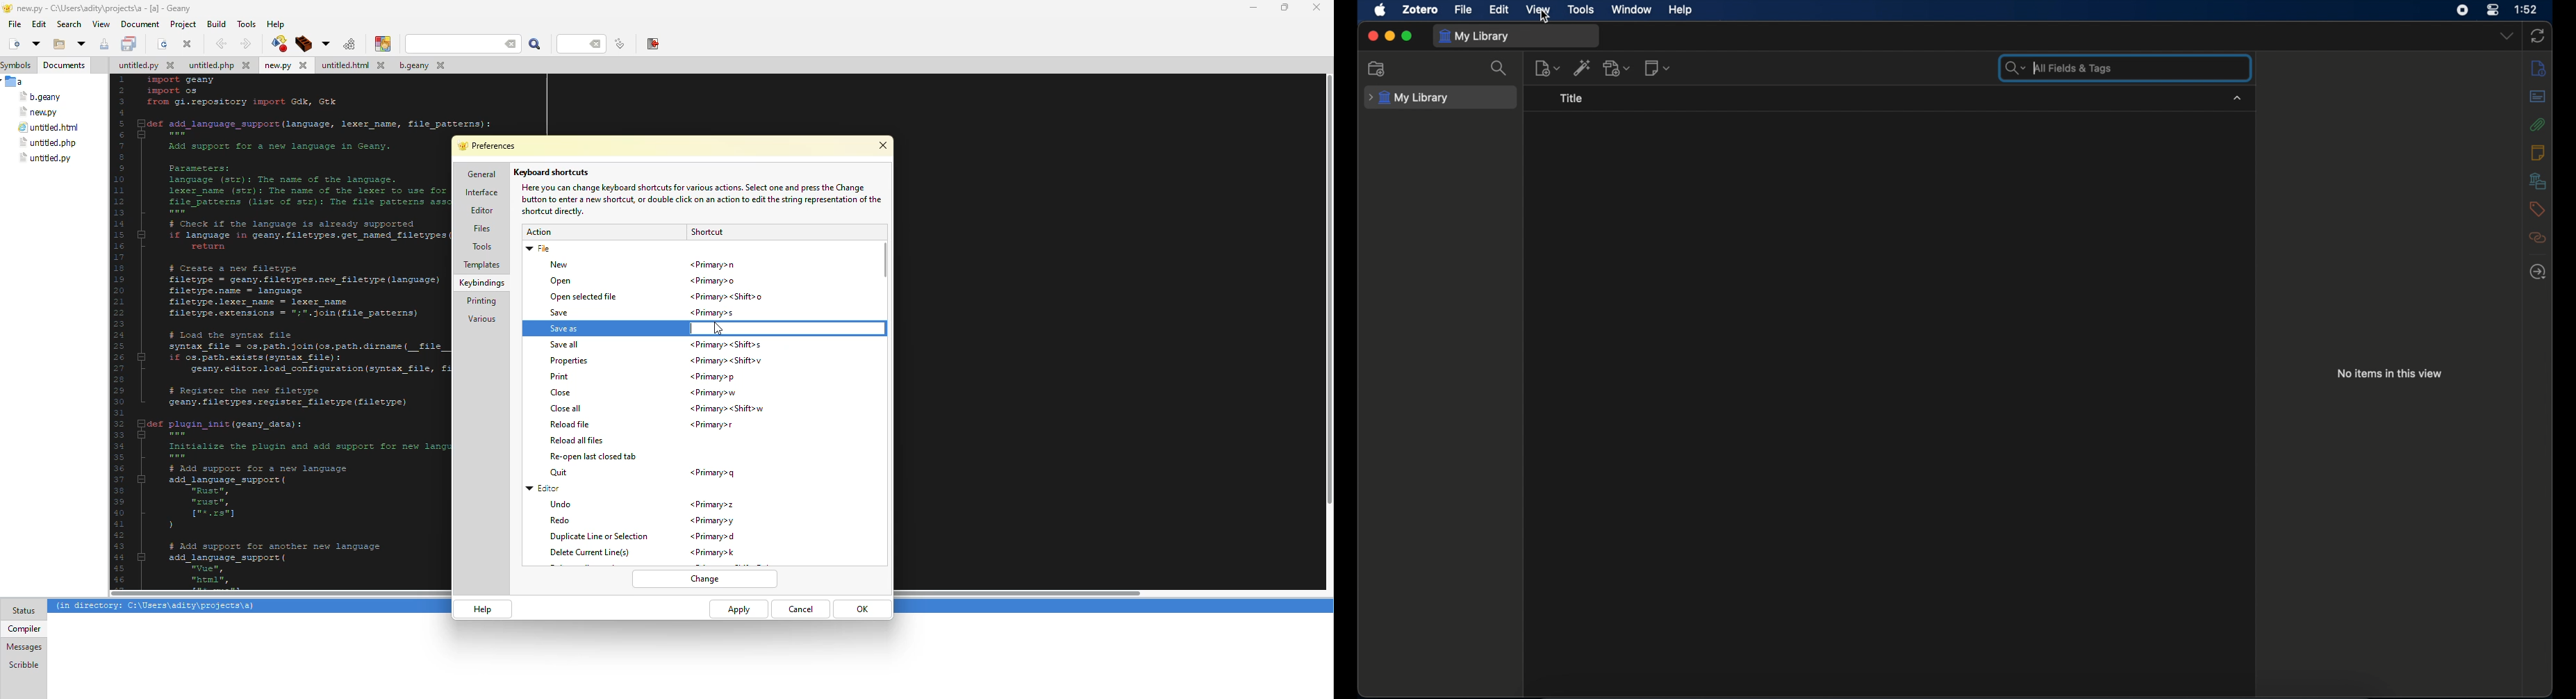 This screenshot has height=700, width=2576. Describe the element at coordinates (1573, 98) in the screenshot. I see `title` at that location.